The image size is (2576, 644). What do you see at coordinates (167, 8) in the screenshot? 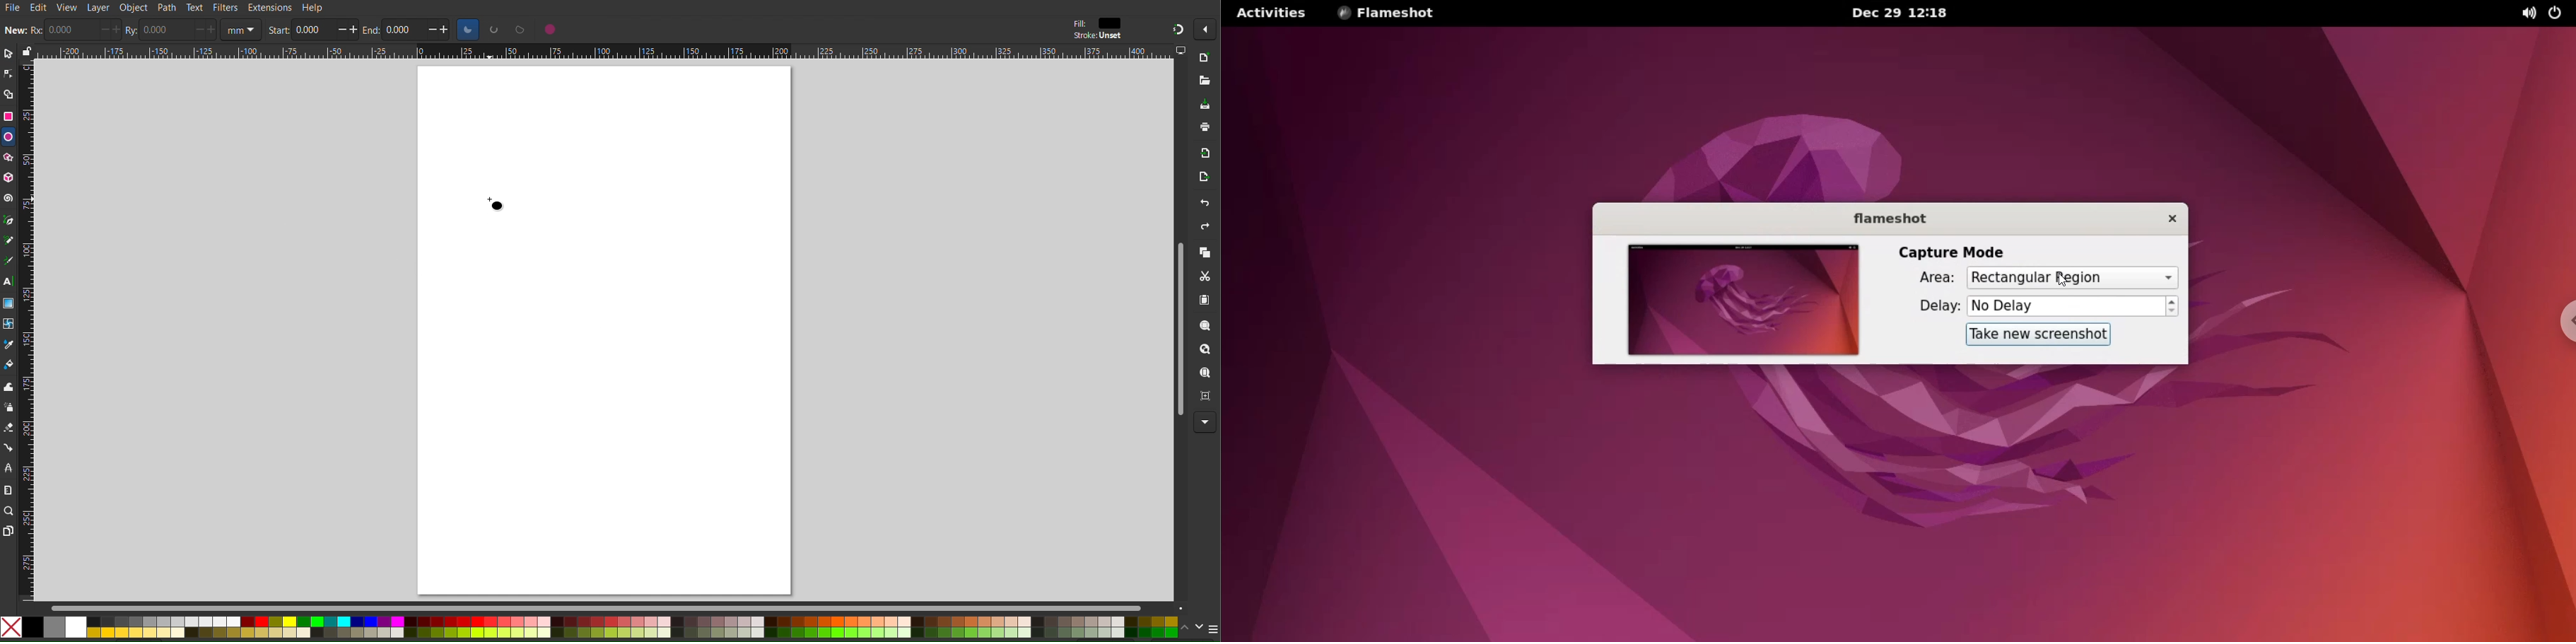
I see `Path` at bounding box center [167, 8].